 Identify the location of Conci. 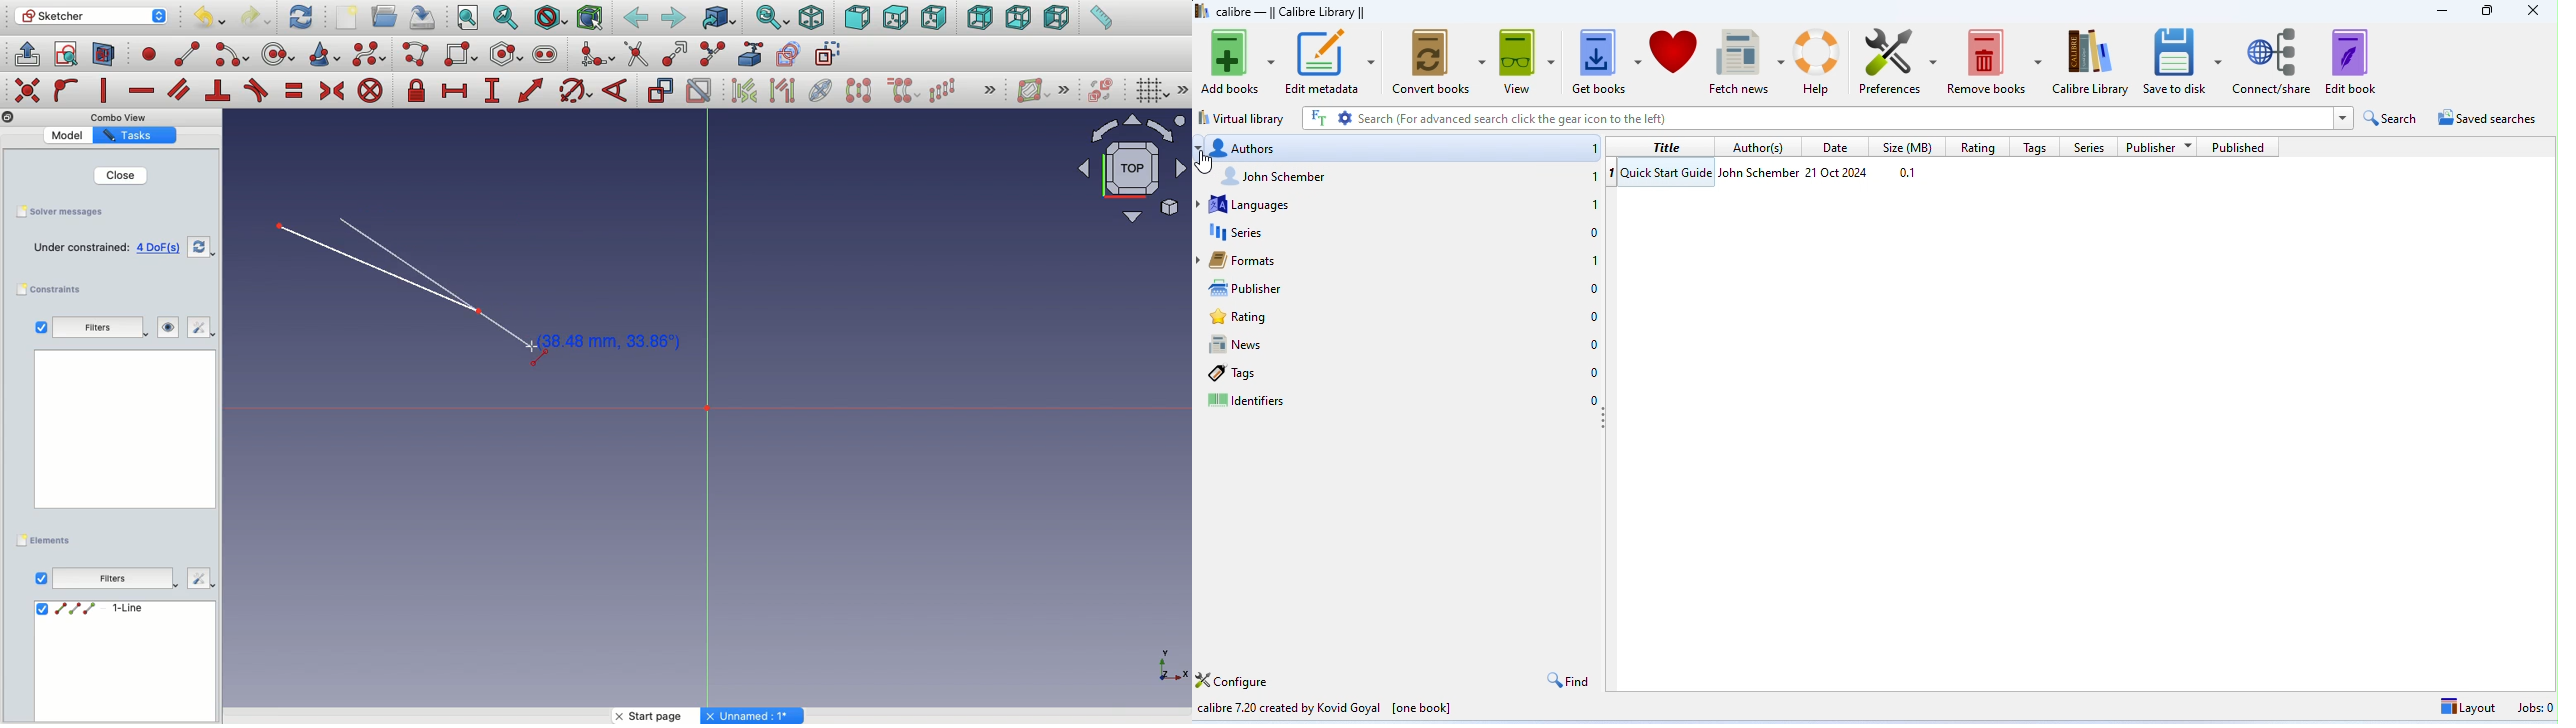
(326, 54).